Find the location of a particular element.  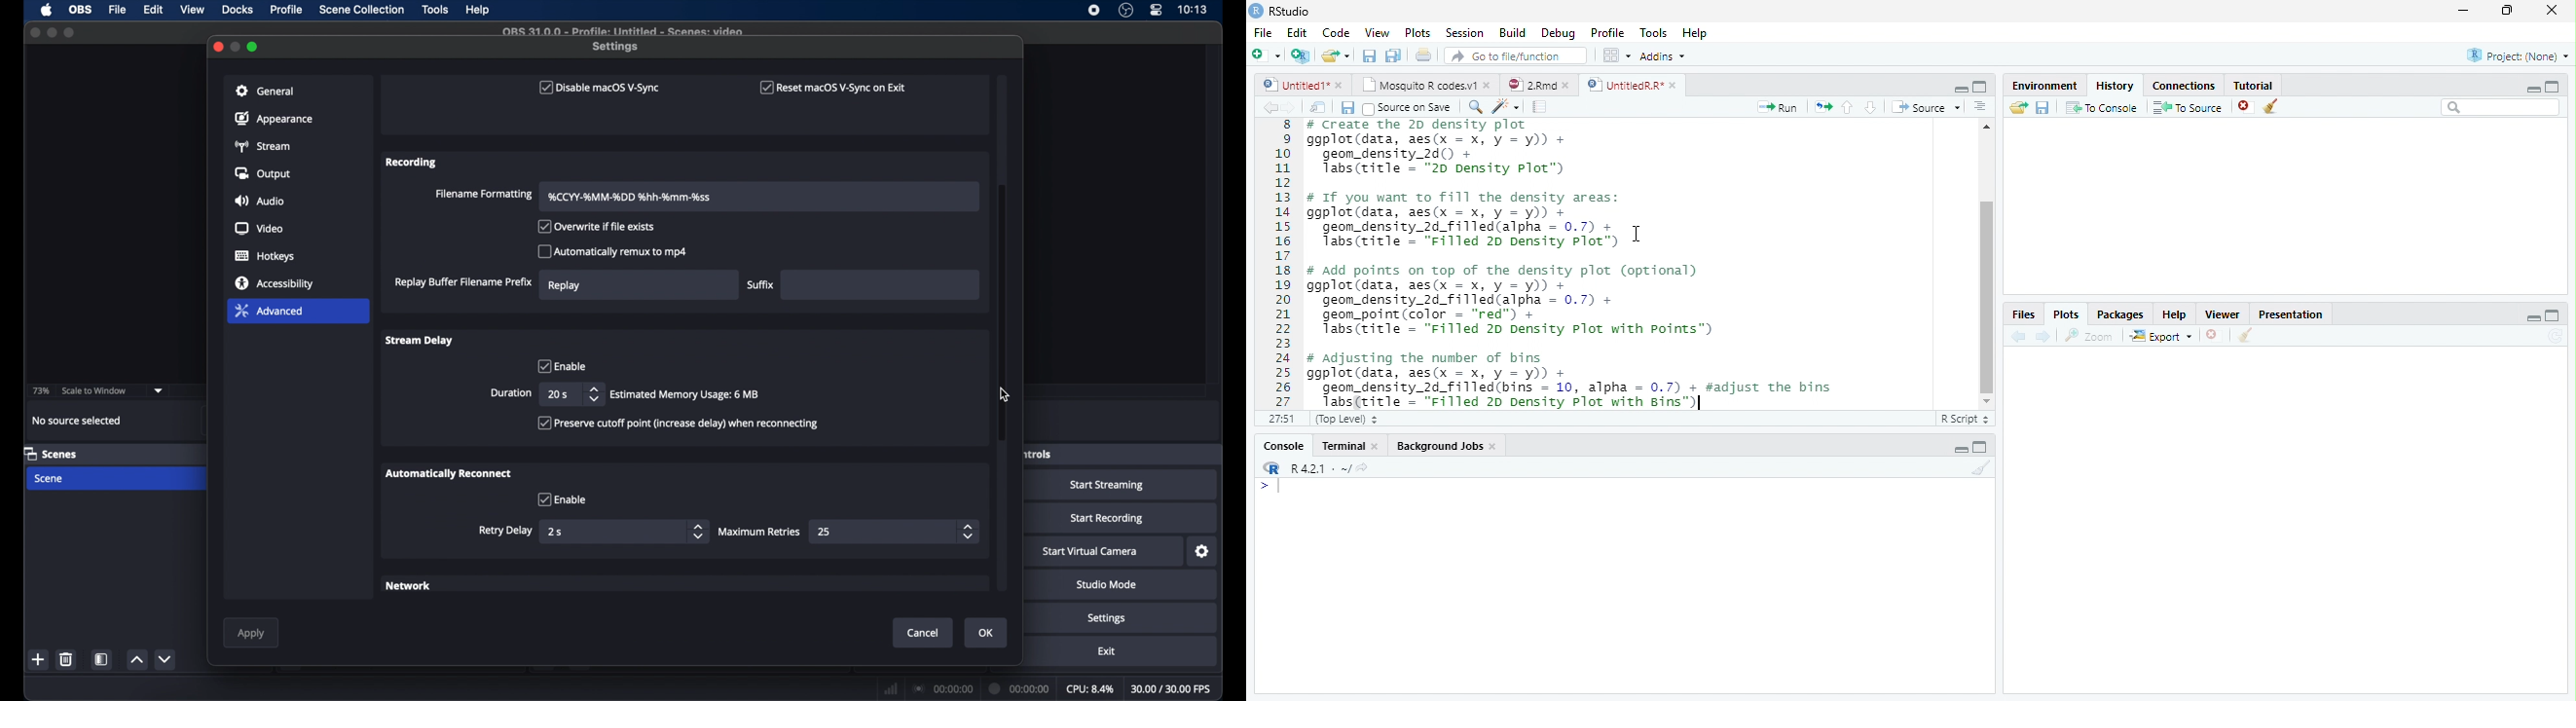

Console is located at coordinates (1283, 447).